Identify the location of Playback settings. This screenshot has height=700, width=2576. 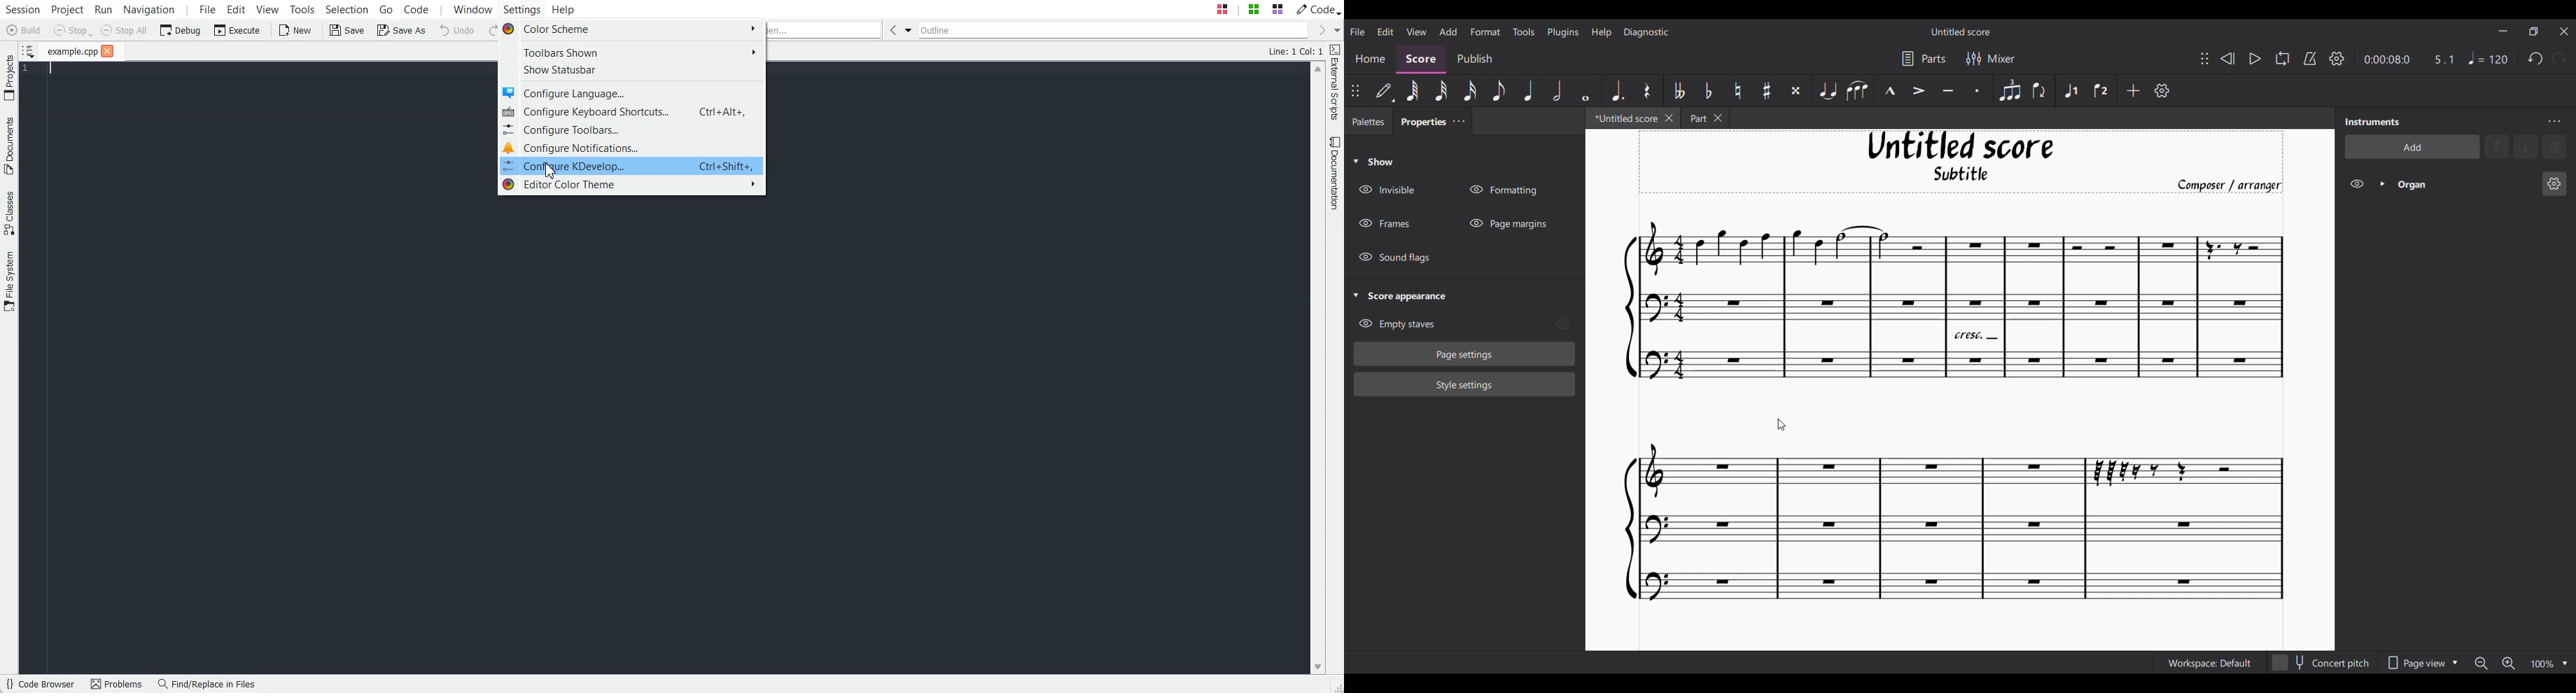
(2337, 58).